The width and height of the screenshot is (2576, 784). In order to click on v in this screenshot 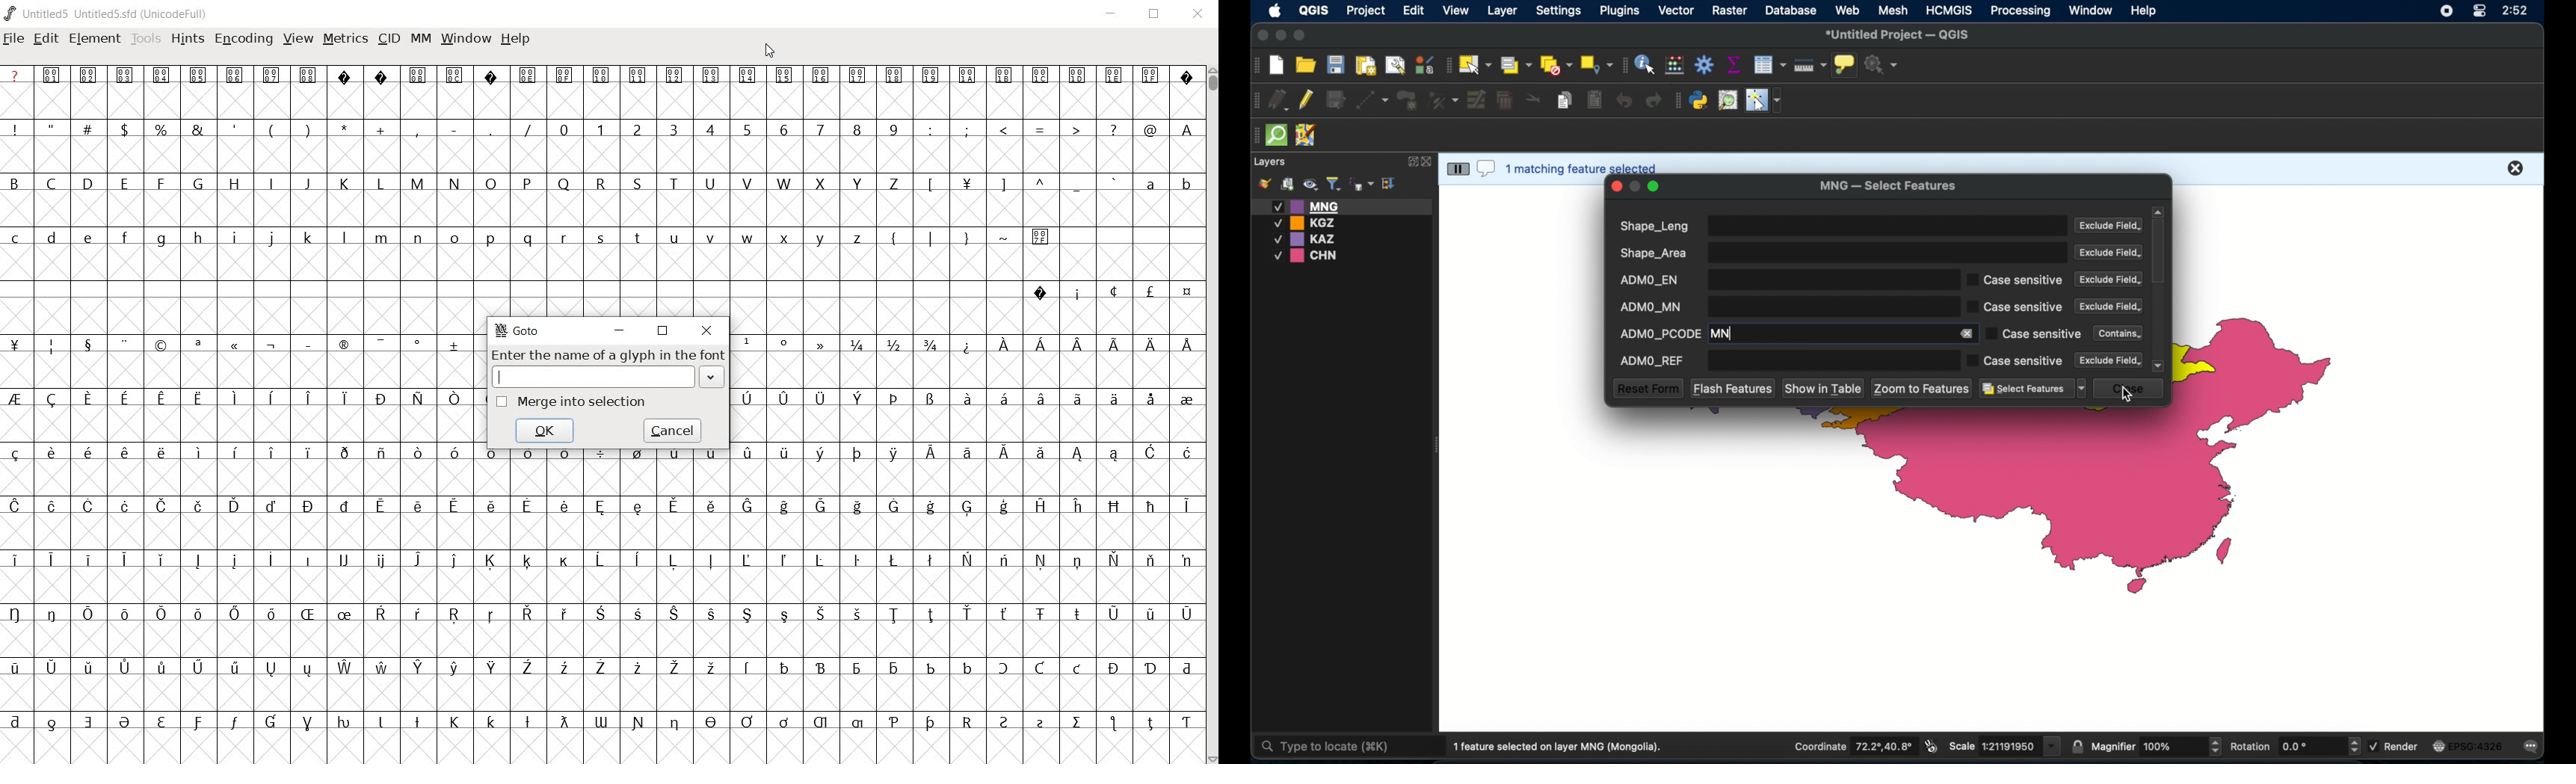, I will do `click(711, 238)`.